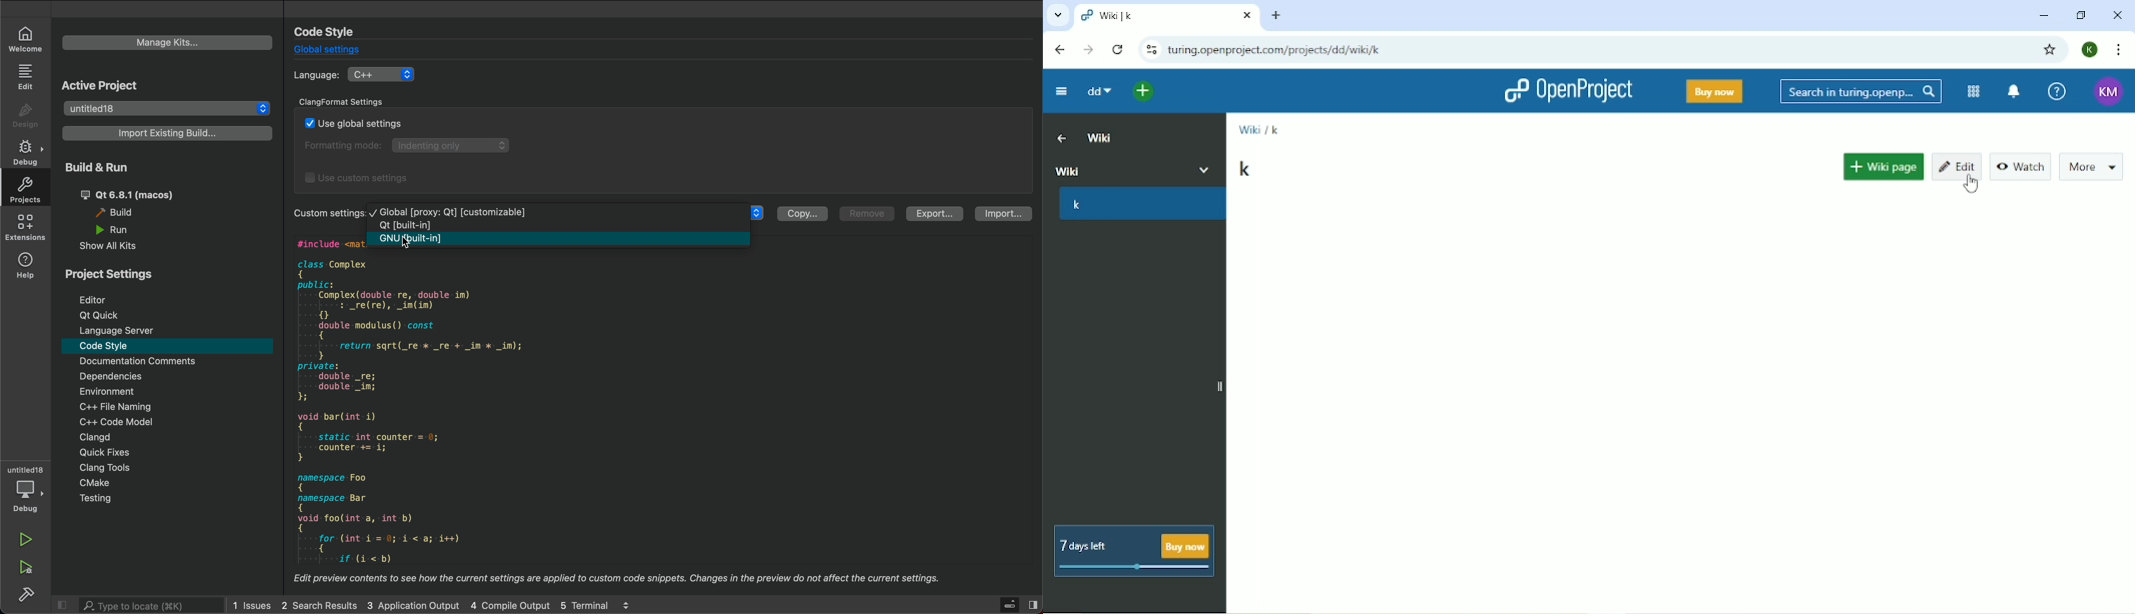 The height and width of the screenshot is (616, 2156). I want to click on use custom settings , so click(359, 180).